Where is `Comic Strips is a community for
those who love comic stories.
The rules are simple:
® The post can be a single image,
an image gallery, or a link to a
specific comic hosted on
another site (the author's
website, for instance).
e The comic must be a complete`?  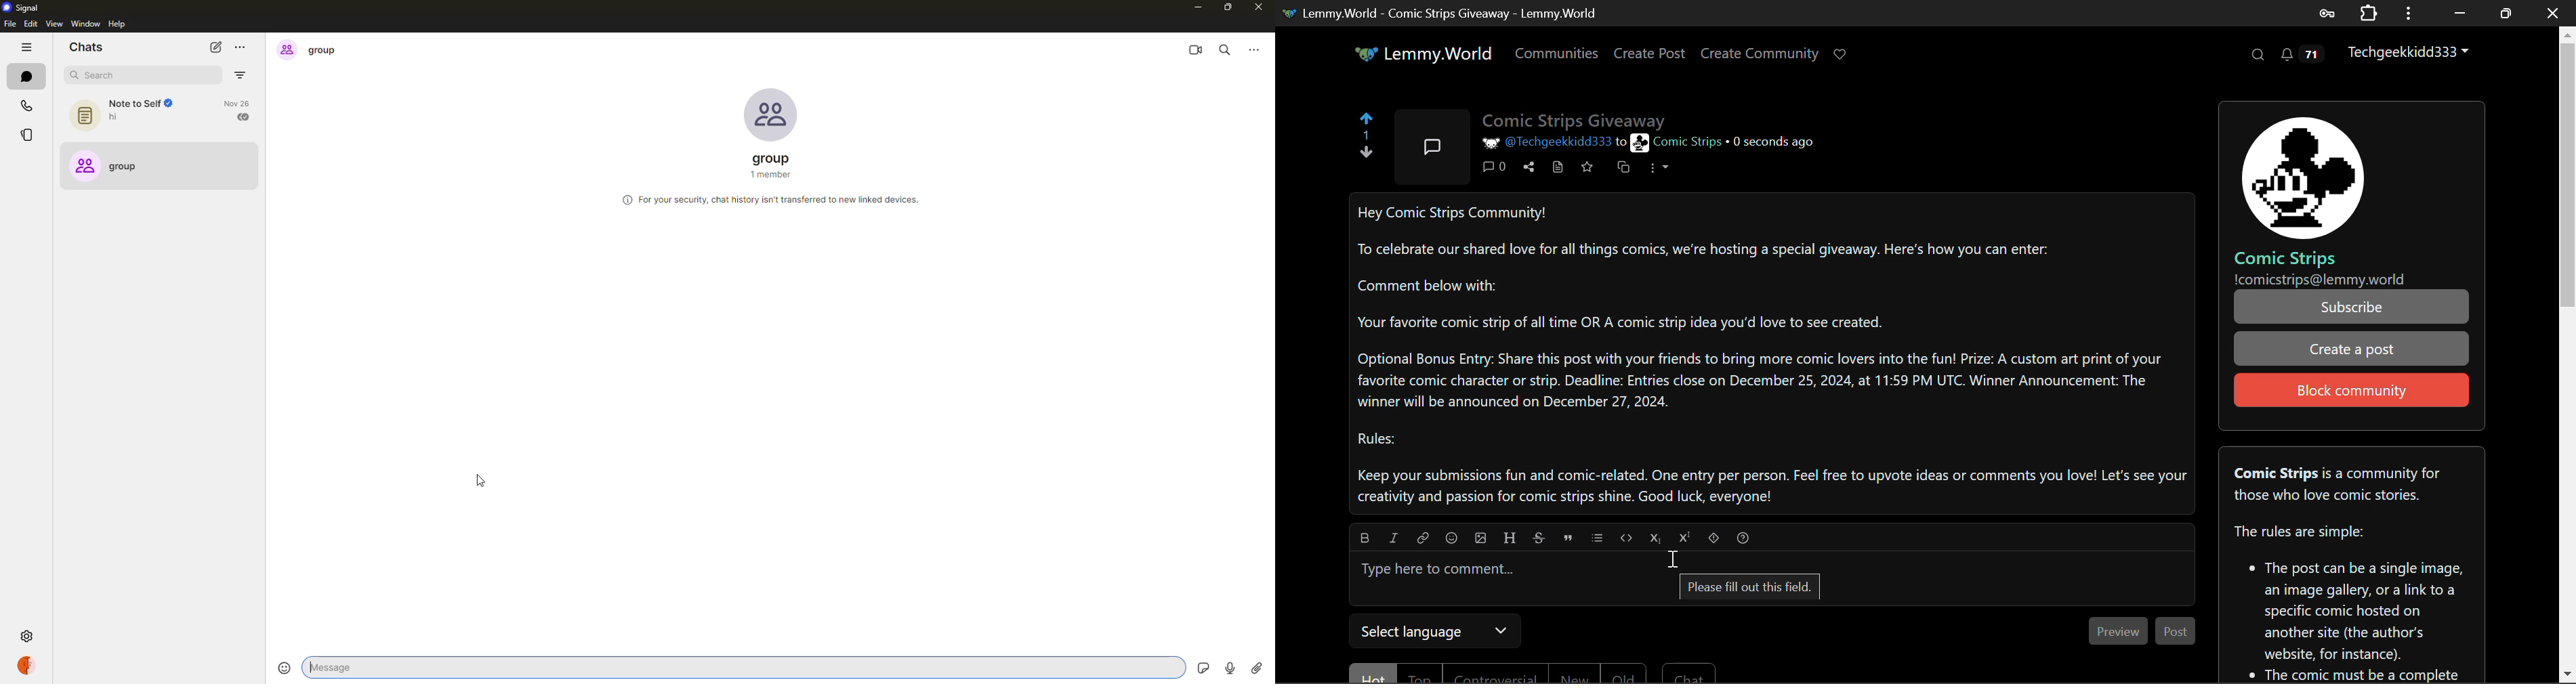
Comic Strips is a community for
those who love comic stories.
The rules are simple:
® The post can be a single image,
an image gallery, or a link to a
specific comic hosted on
another site (the author's
website, for instance).
e The comic must be a complete is located at coordinates (2352, 564).